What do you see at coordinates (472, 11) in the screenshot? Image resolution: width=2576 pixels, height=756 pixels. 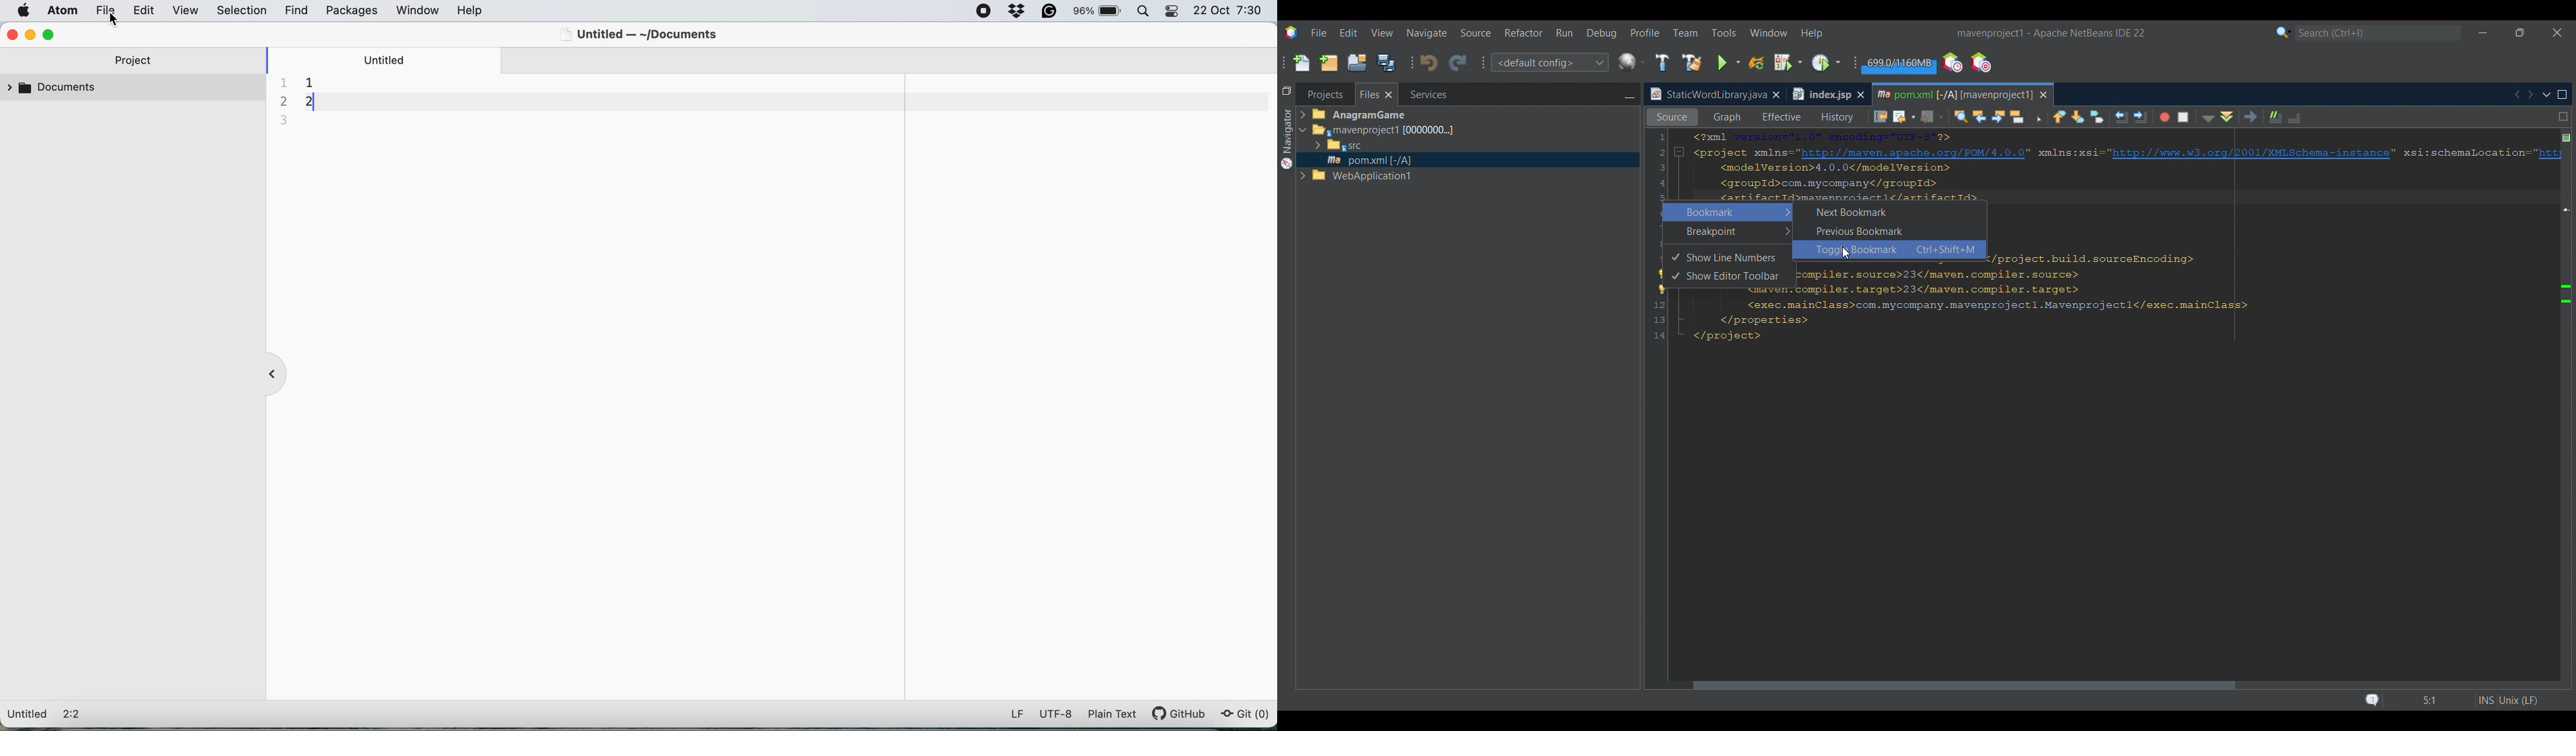 I see `help` at bounding box center [472, 11].